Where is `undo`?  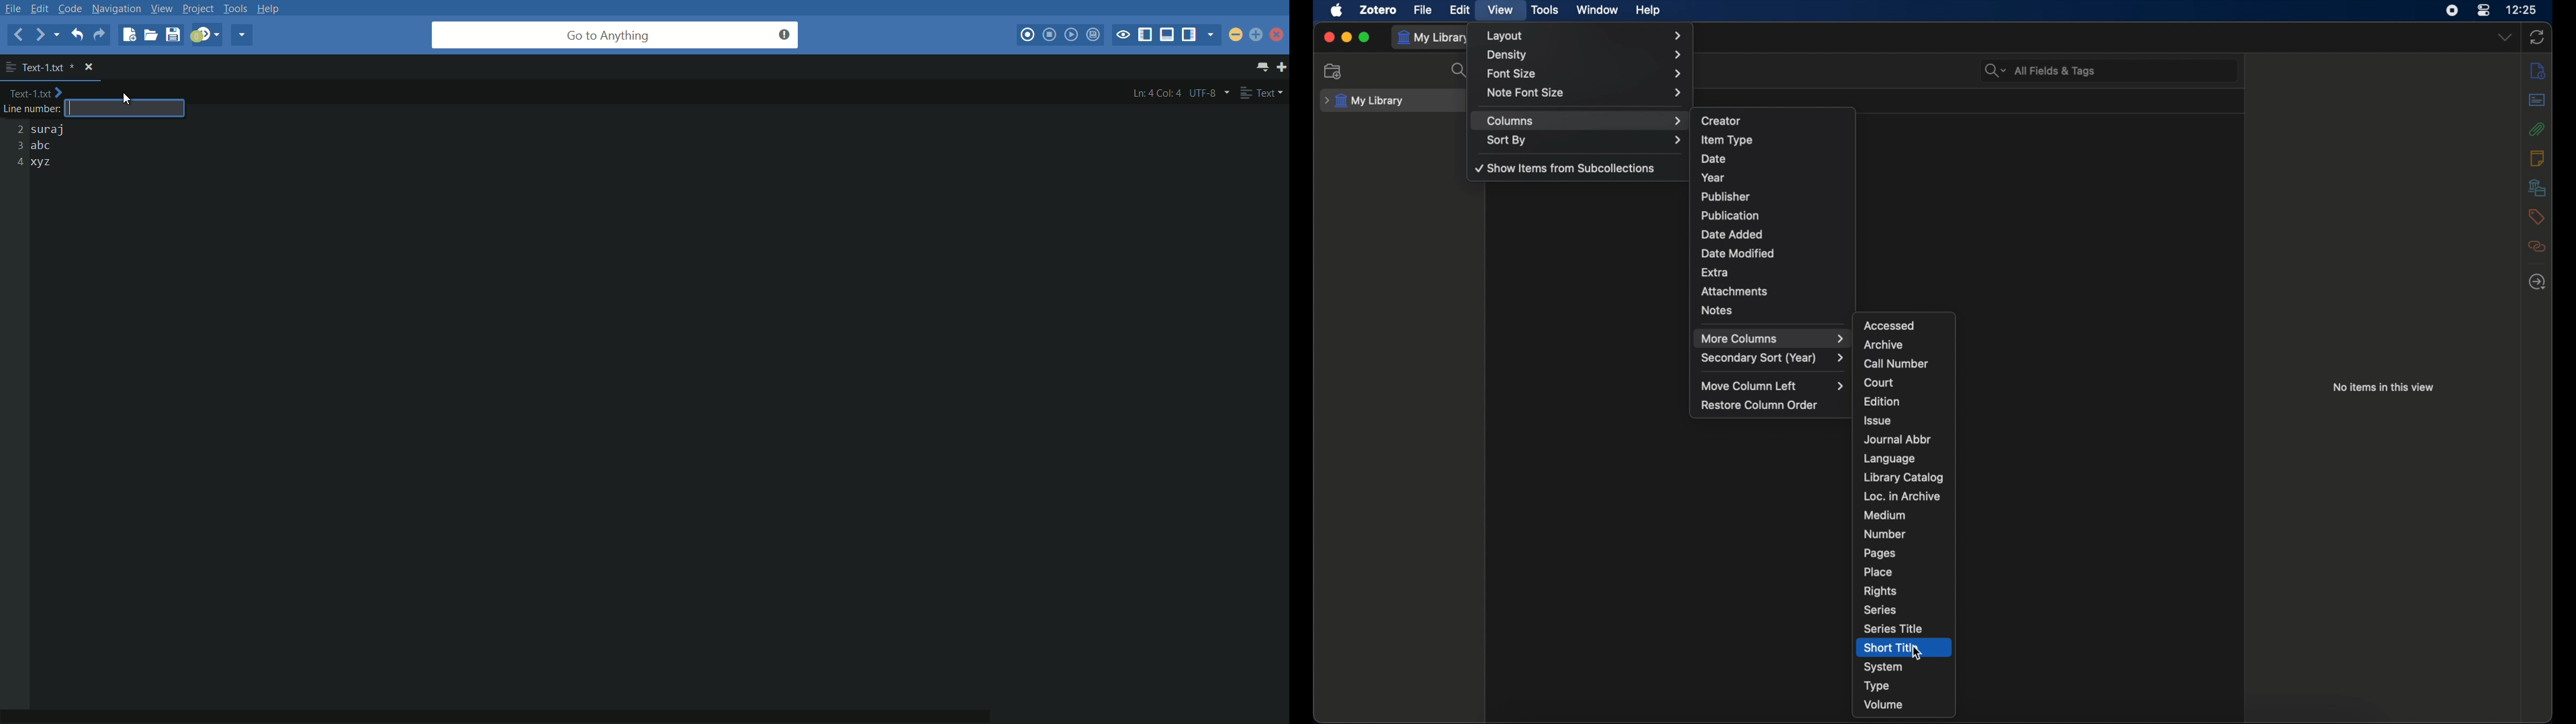
undo is located at coordinates (76, 34).